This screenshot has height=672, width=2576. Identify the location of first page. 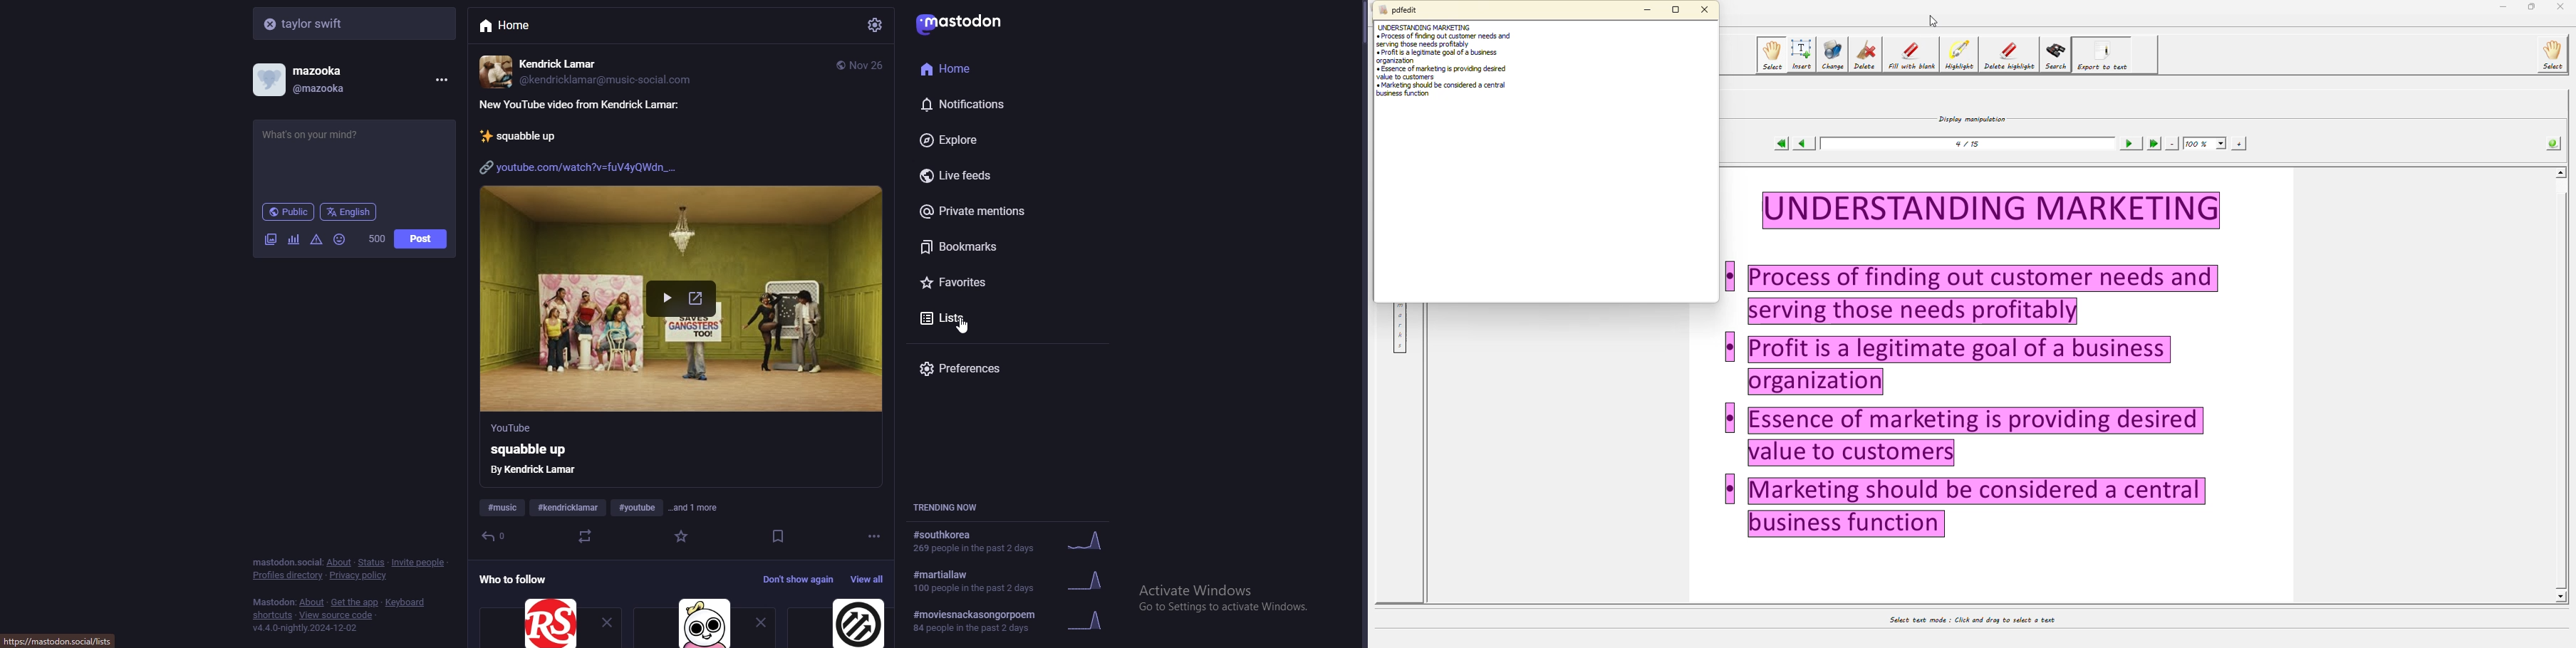
(1777, 143).